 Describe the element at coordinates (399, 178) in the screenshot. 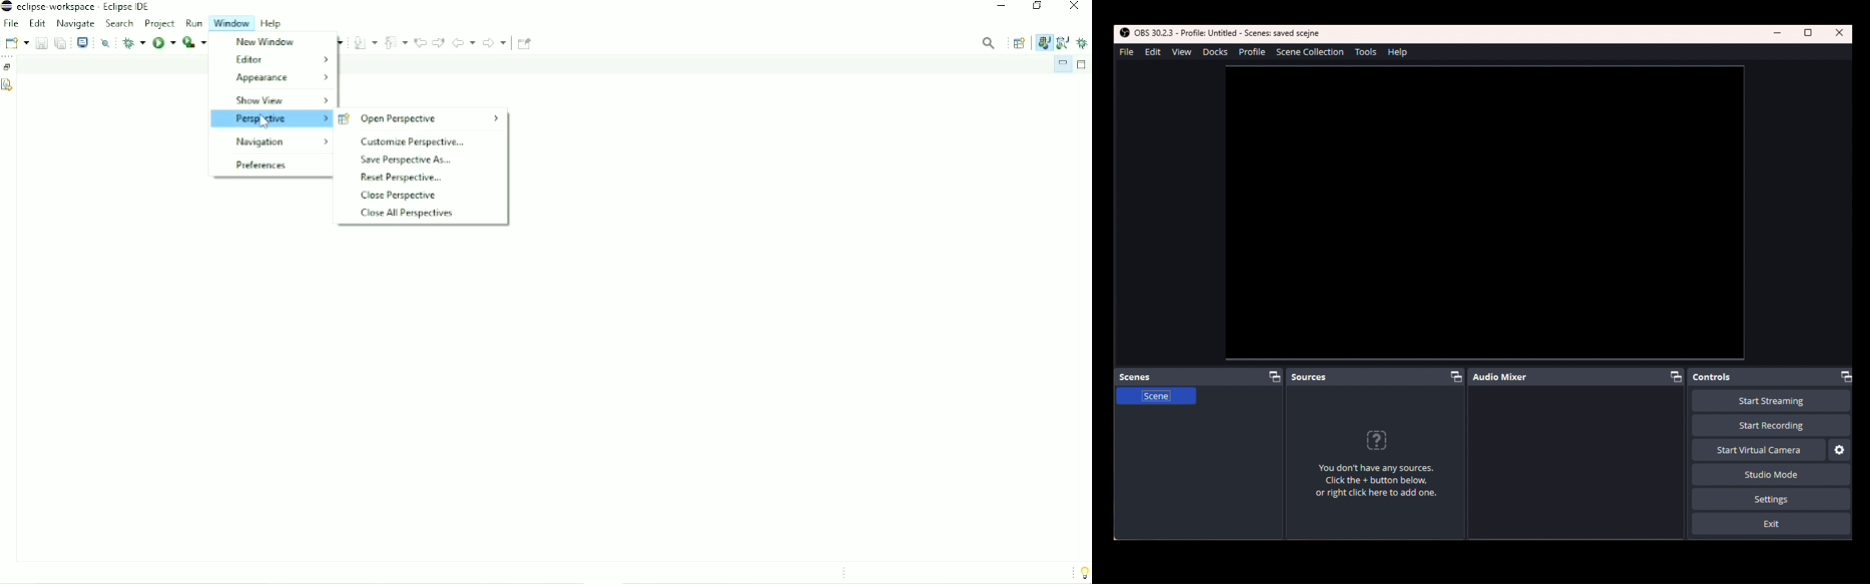

I see `Reset Perspective` at that location.